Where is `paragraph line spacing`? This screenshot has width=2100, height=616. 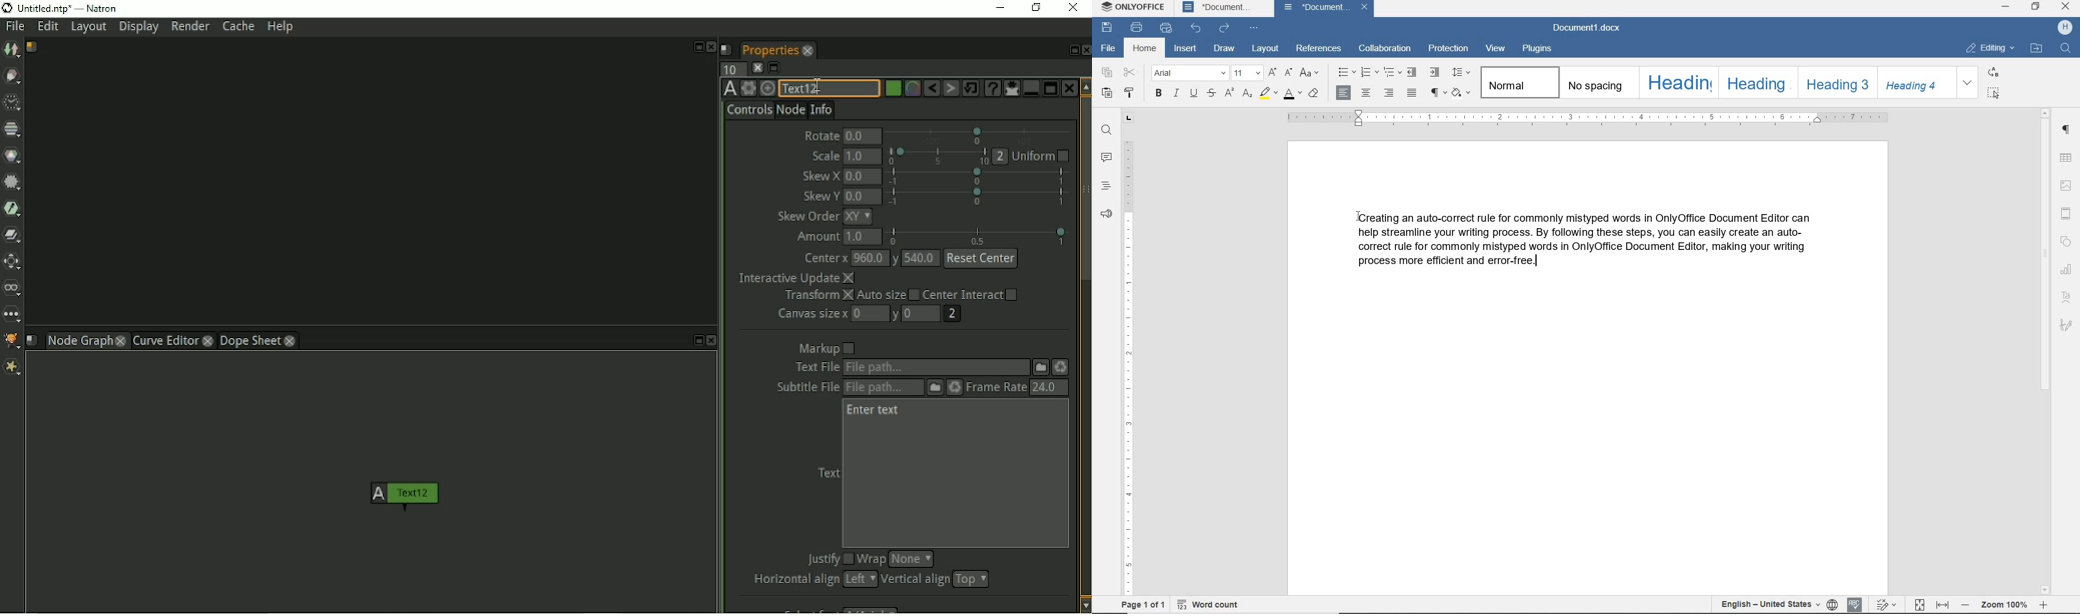 paragraph line spacing is located at coordinates (1461, 73).